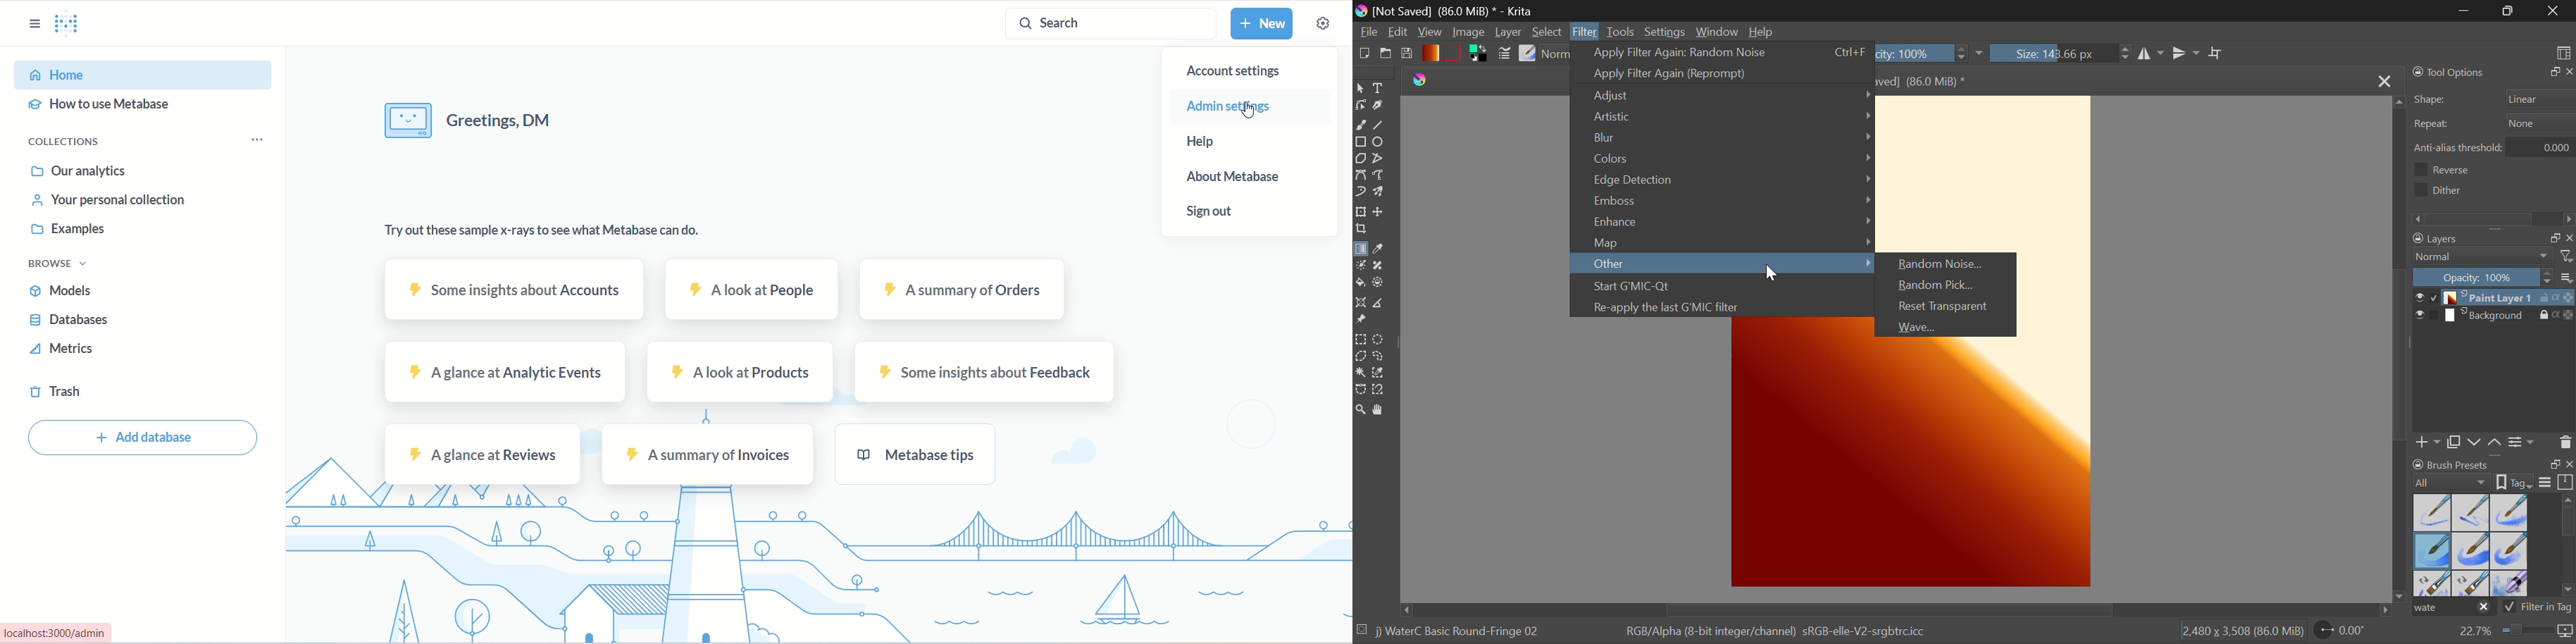  What do you see at coordinates (2346, 633) in the screenshot?
I see `Page Rotation` at bounding box center [2346, 633].